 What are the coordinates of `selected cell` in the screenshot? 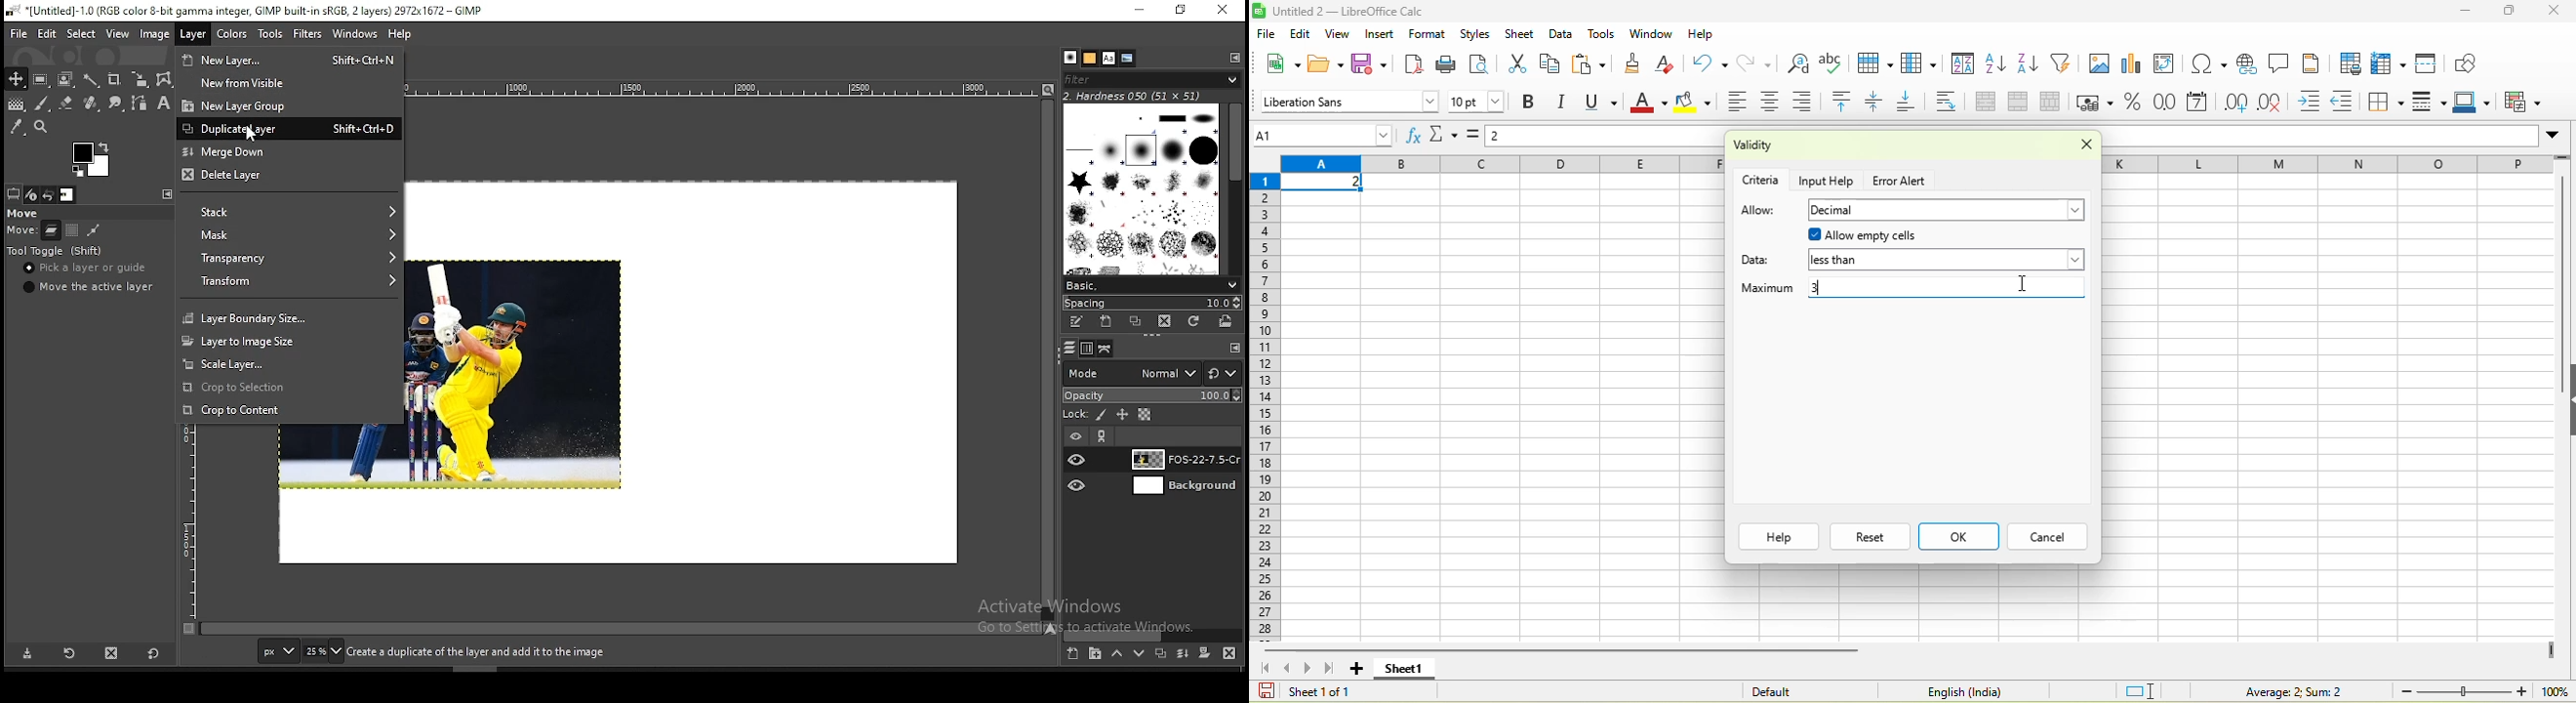 It's located at (1324, 183).